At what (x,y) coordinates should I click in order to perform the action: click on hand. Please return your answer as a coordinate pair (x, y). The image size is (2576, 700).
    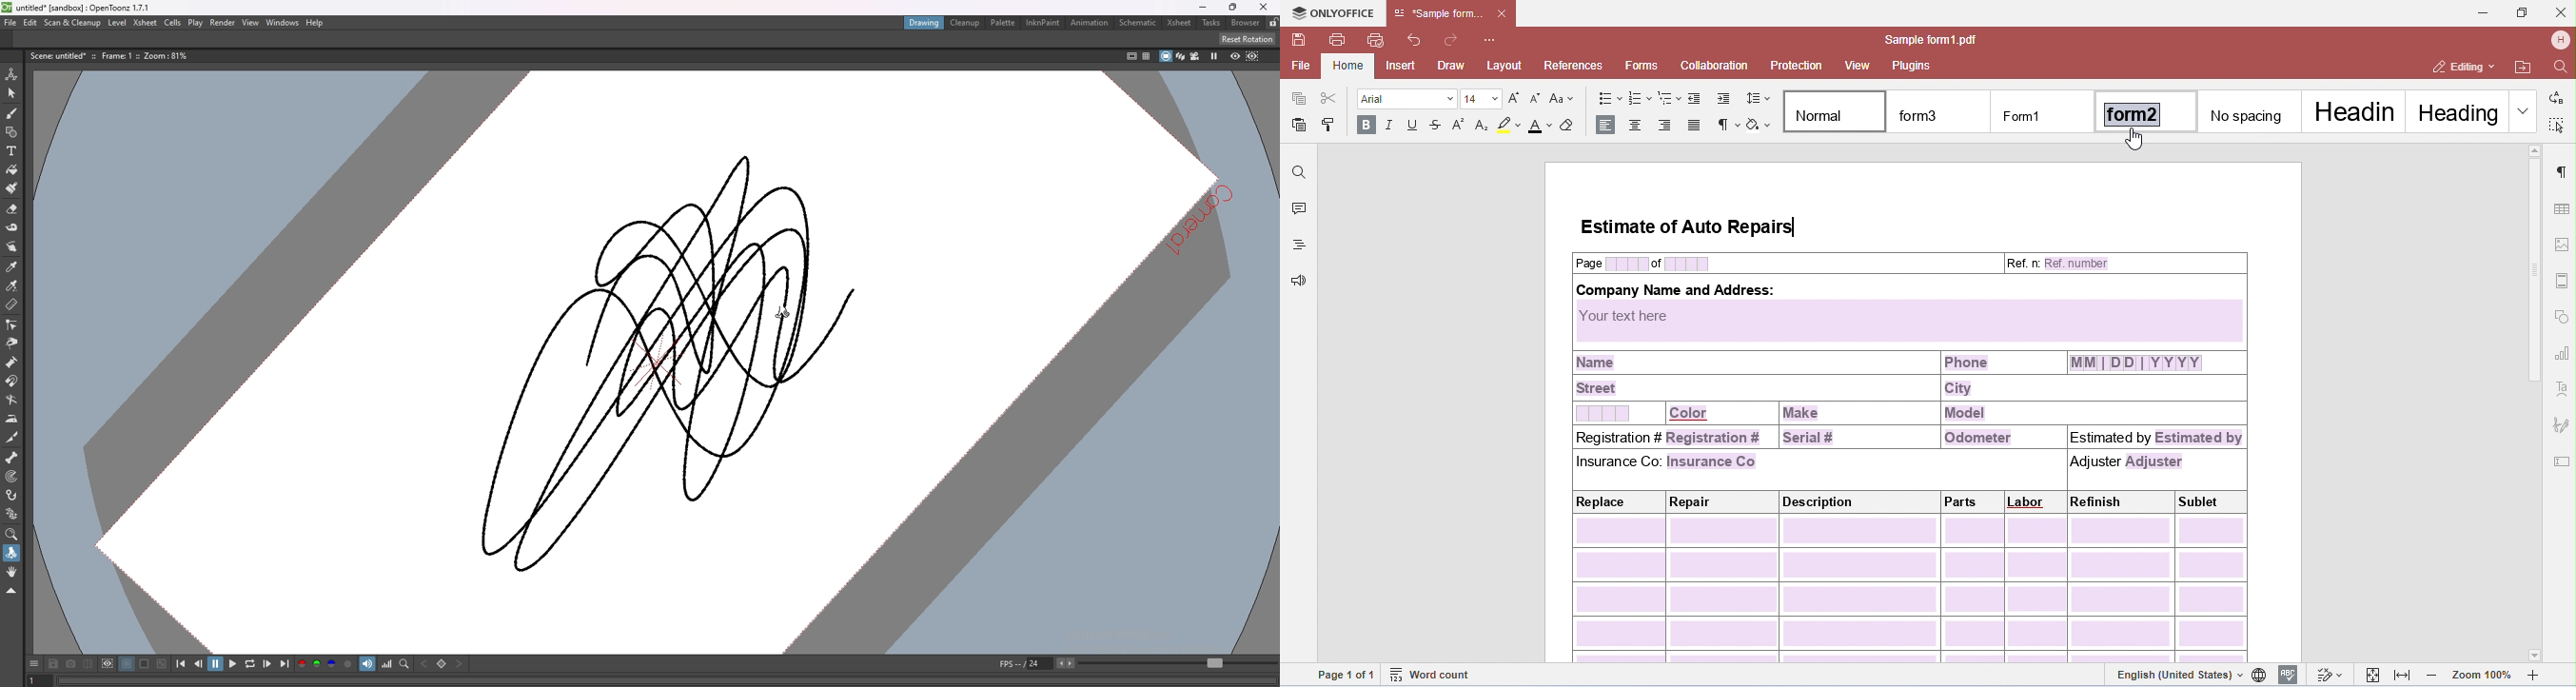
    Looking at the image, I should click on (11, 572).